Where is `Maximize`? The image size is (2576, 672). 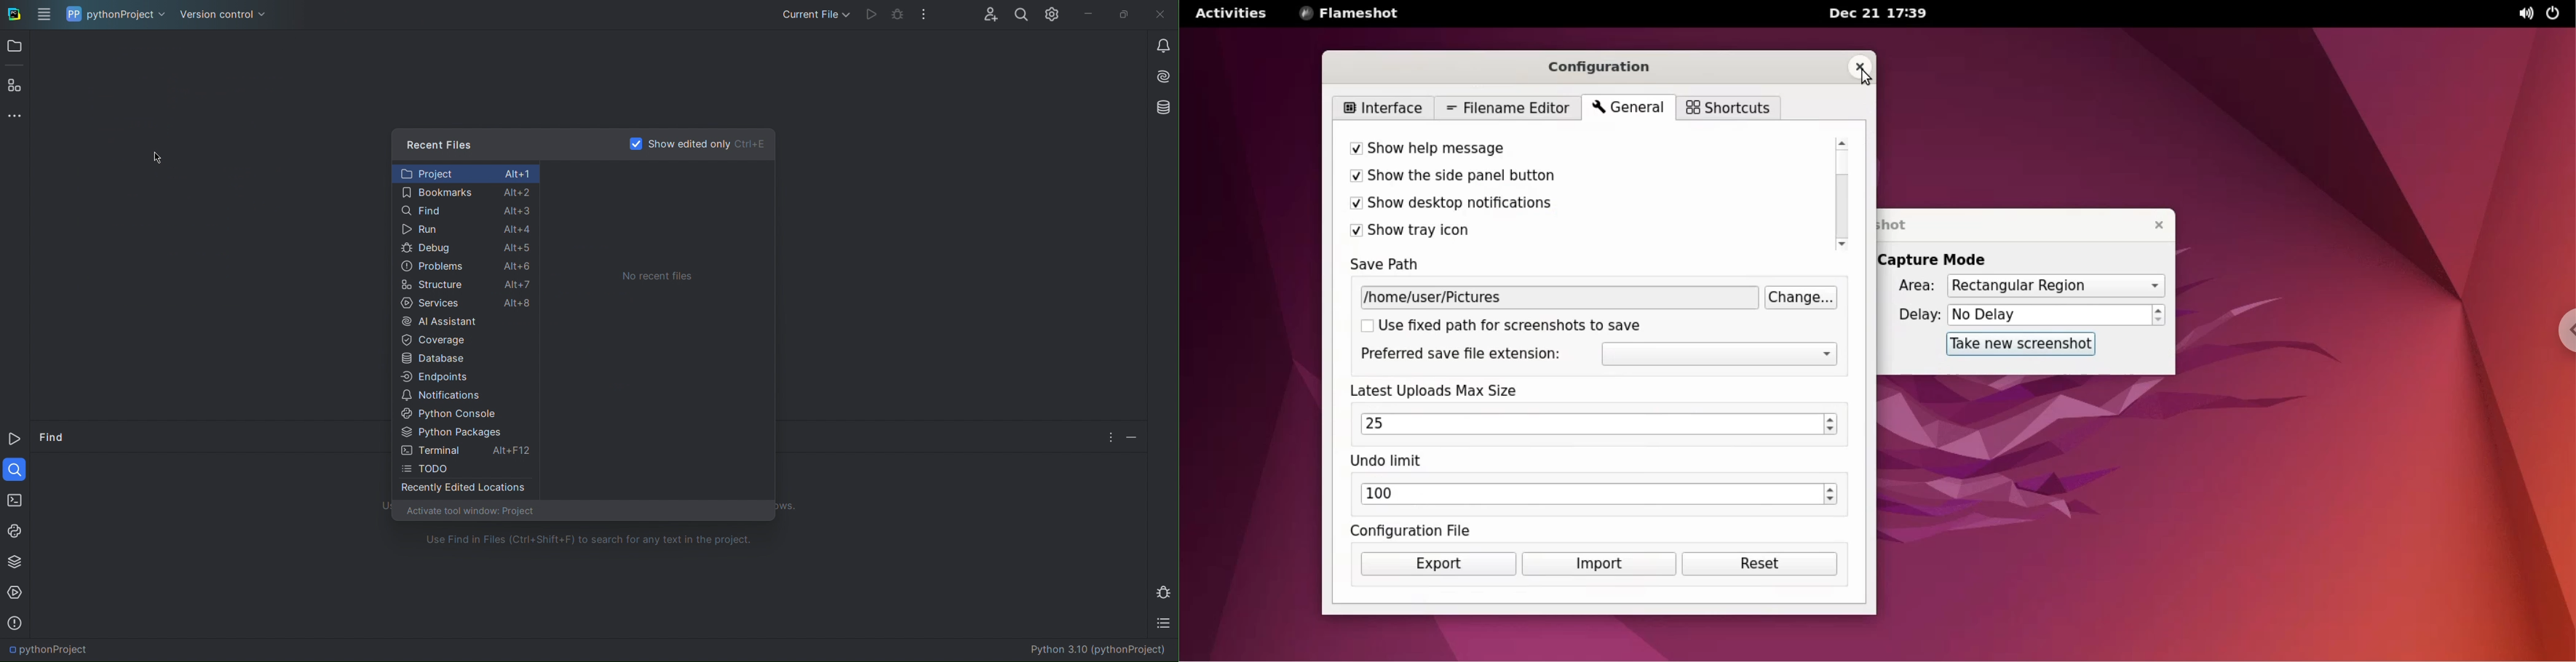 Maximize is located at coordinates (1126, 15).